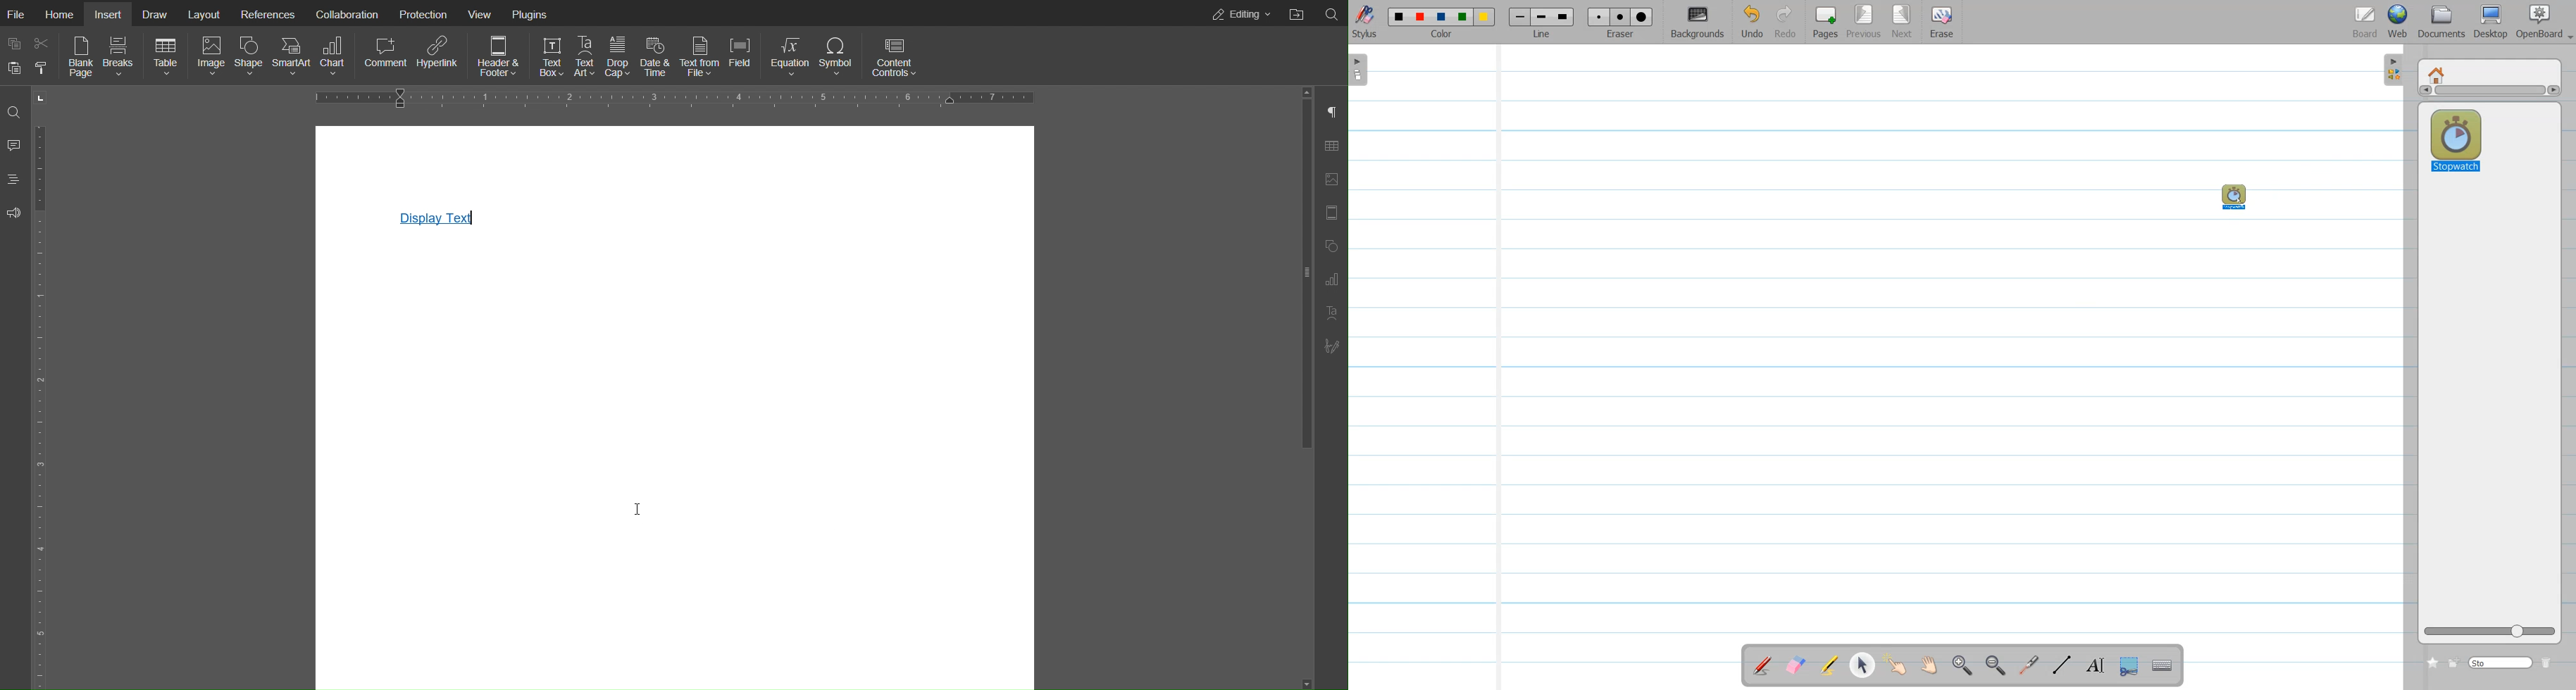  Describe the element at coordinates (382, 56) in the screenshot. I see `Comment` at that location.